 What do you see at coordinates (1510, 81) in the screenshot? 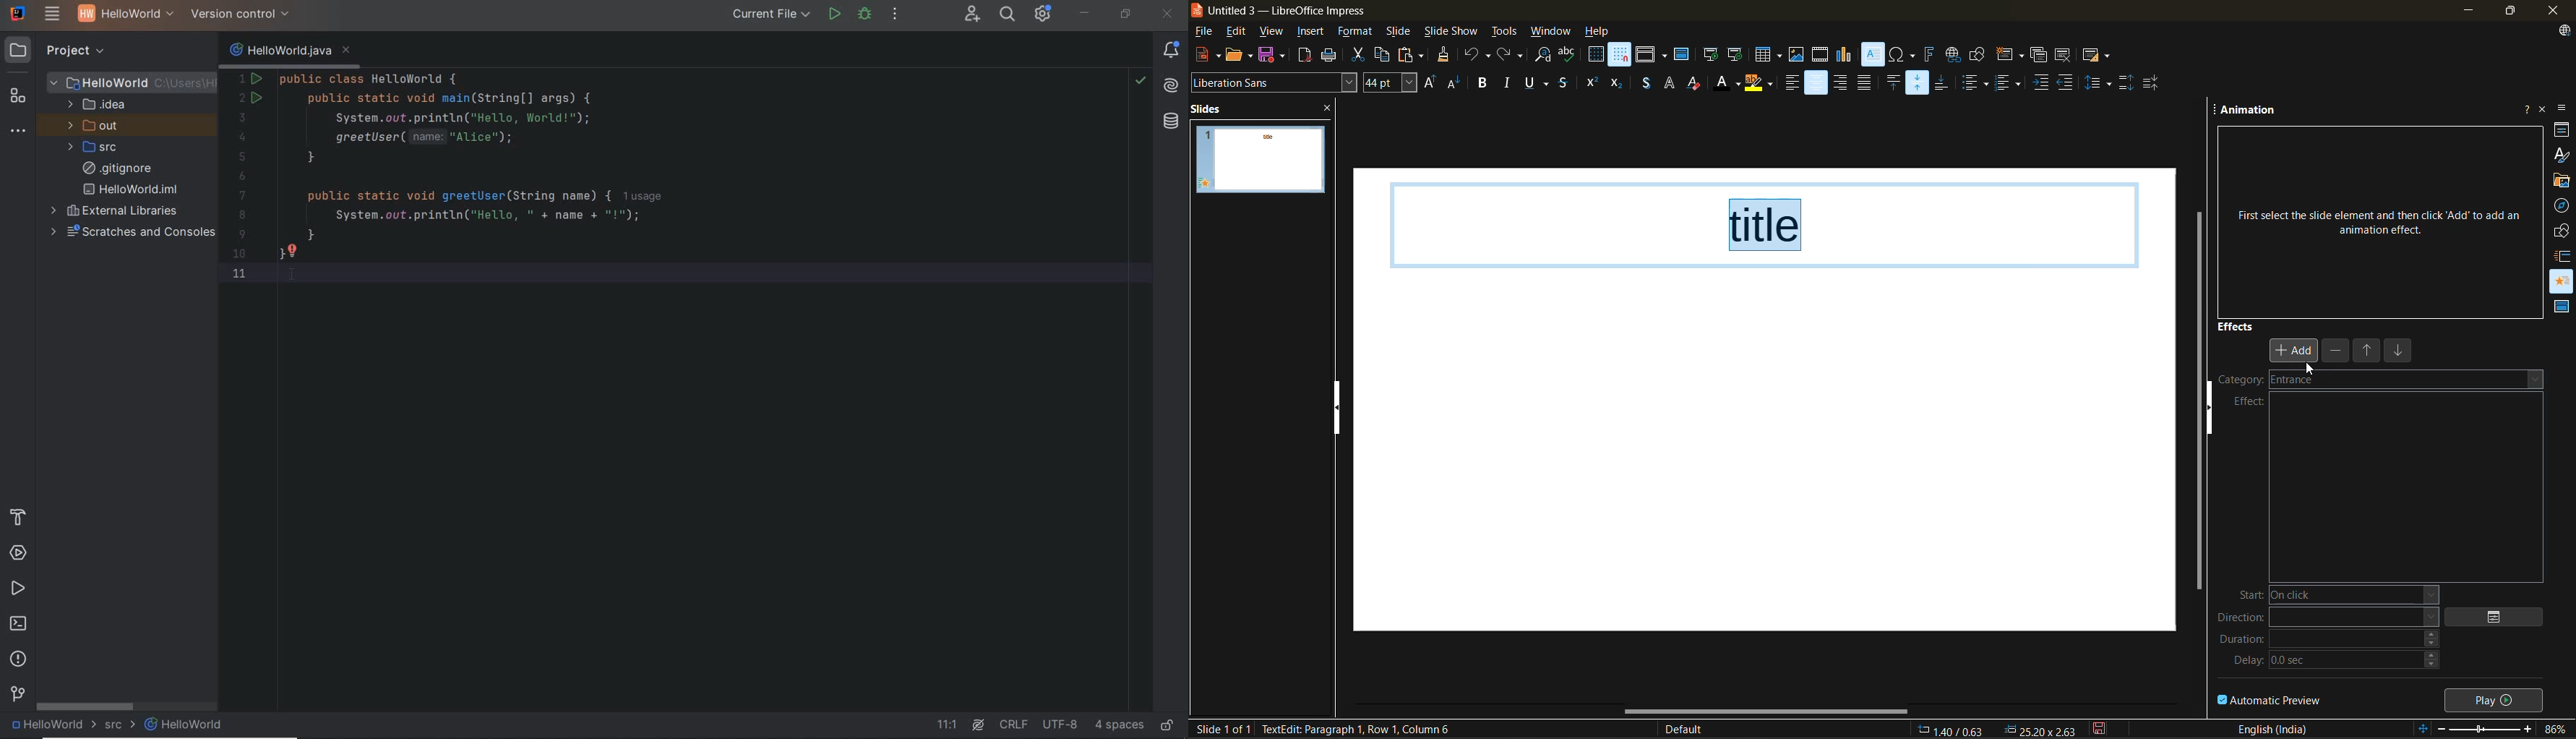
I see `italic` at bounding box center [1510, 81].